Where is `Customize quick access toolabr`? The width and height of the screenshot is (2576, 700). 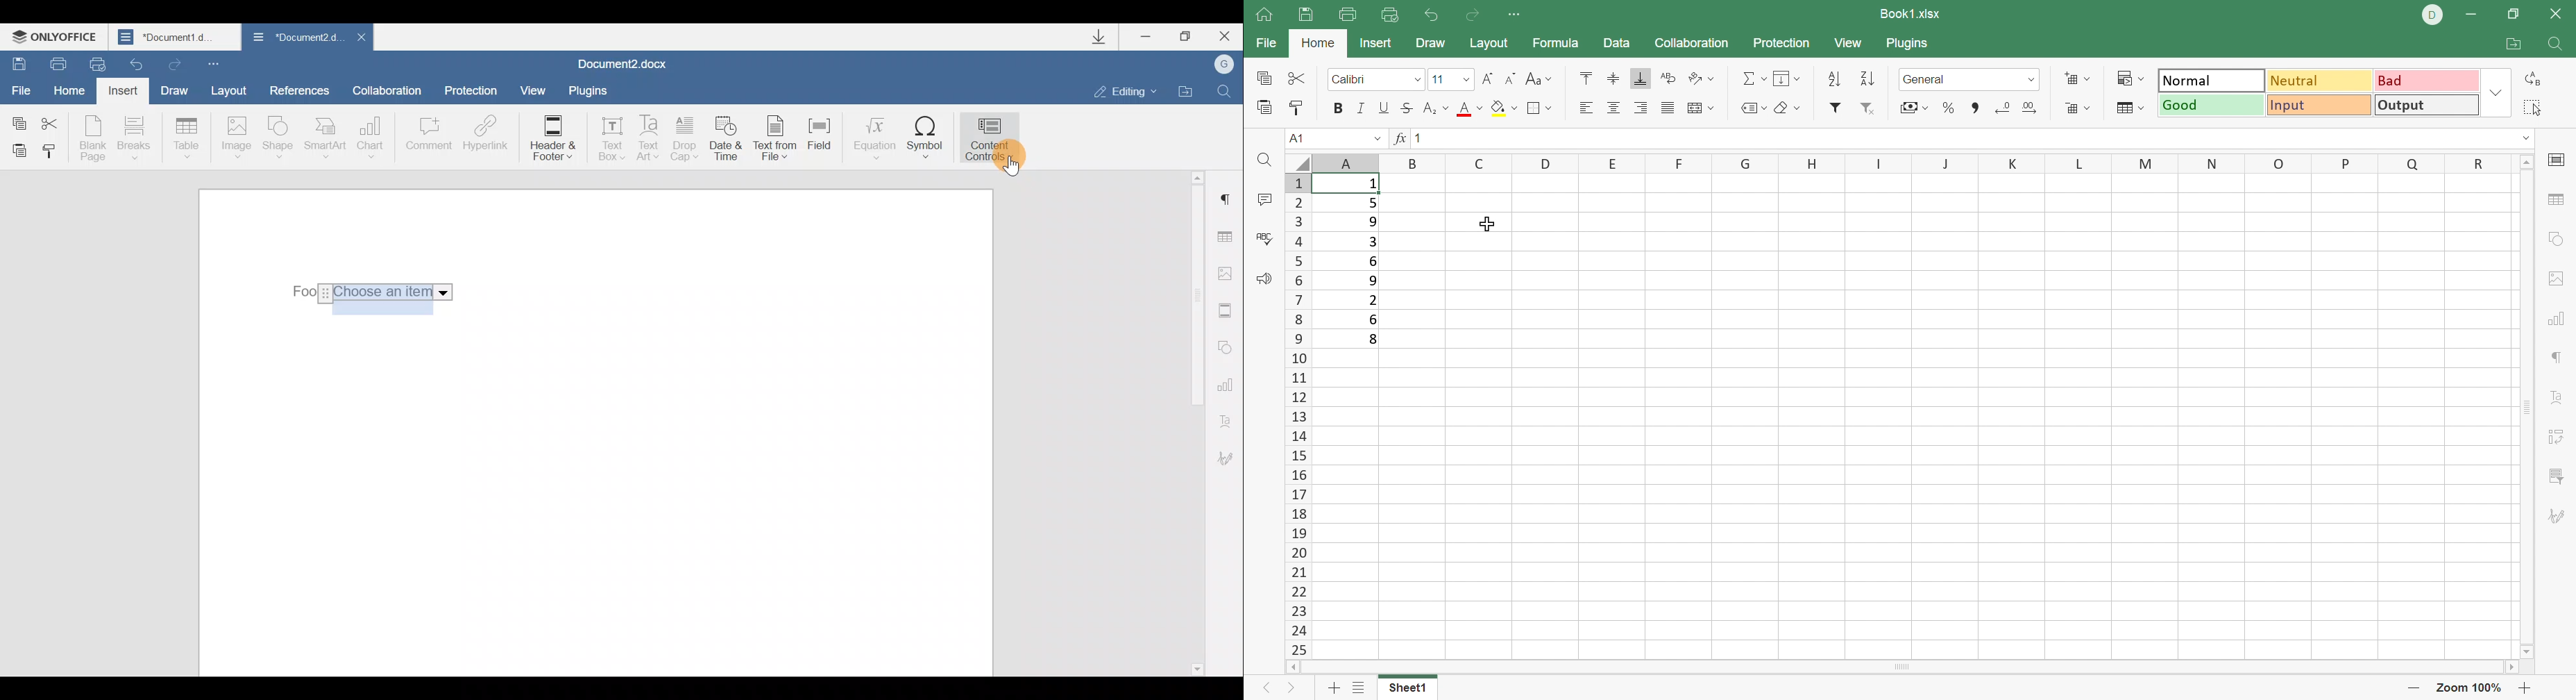 Customize quick access toolabr is located at coordinates (1516, 15).